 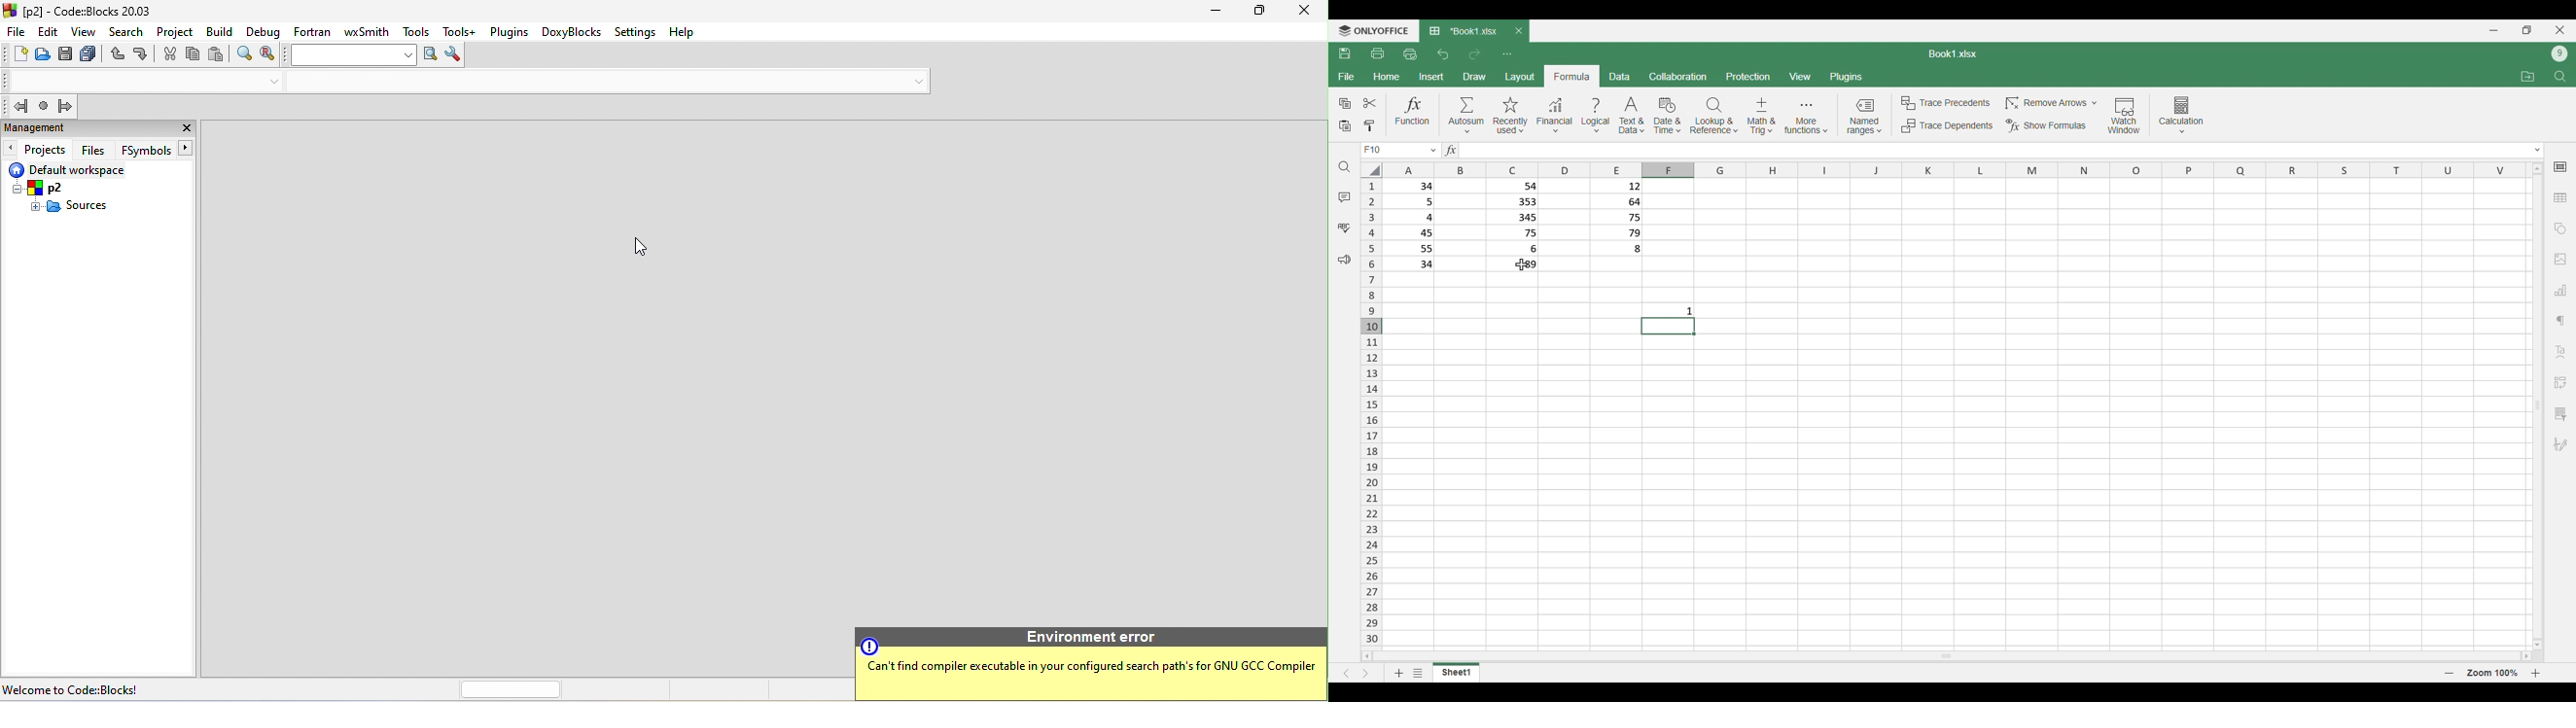 I want to click on management, so click(x=81, y=128).